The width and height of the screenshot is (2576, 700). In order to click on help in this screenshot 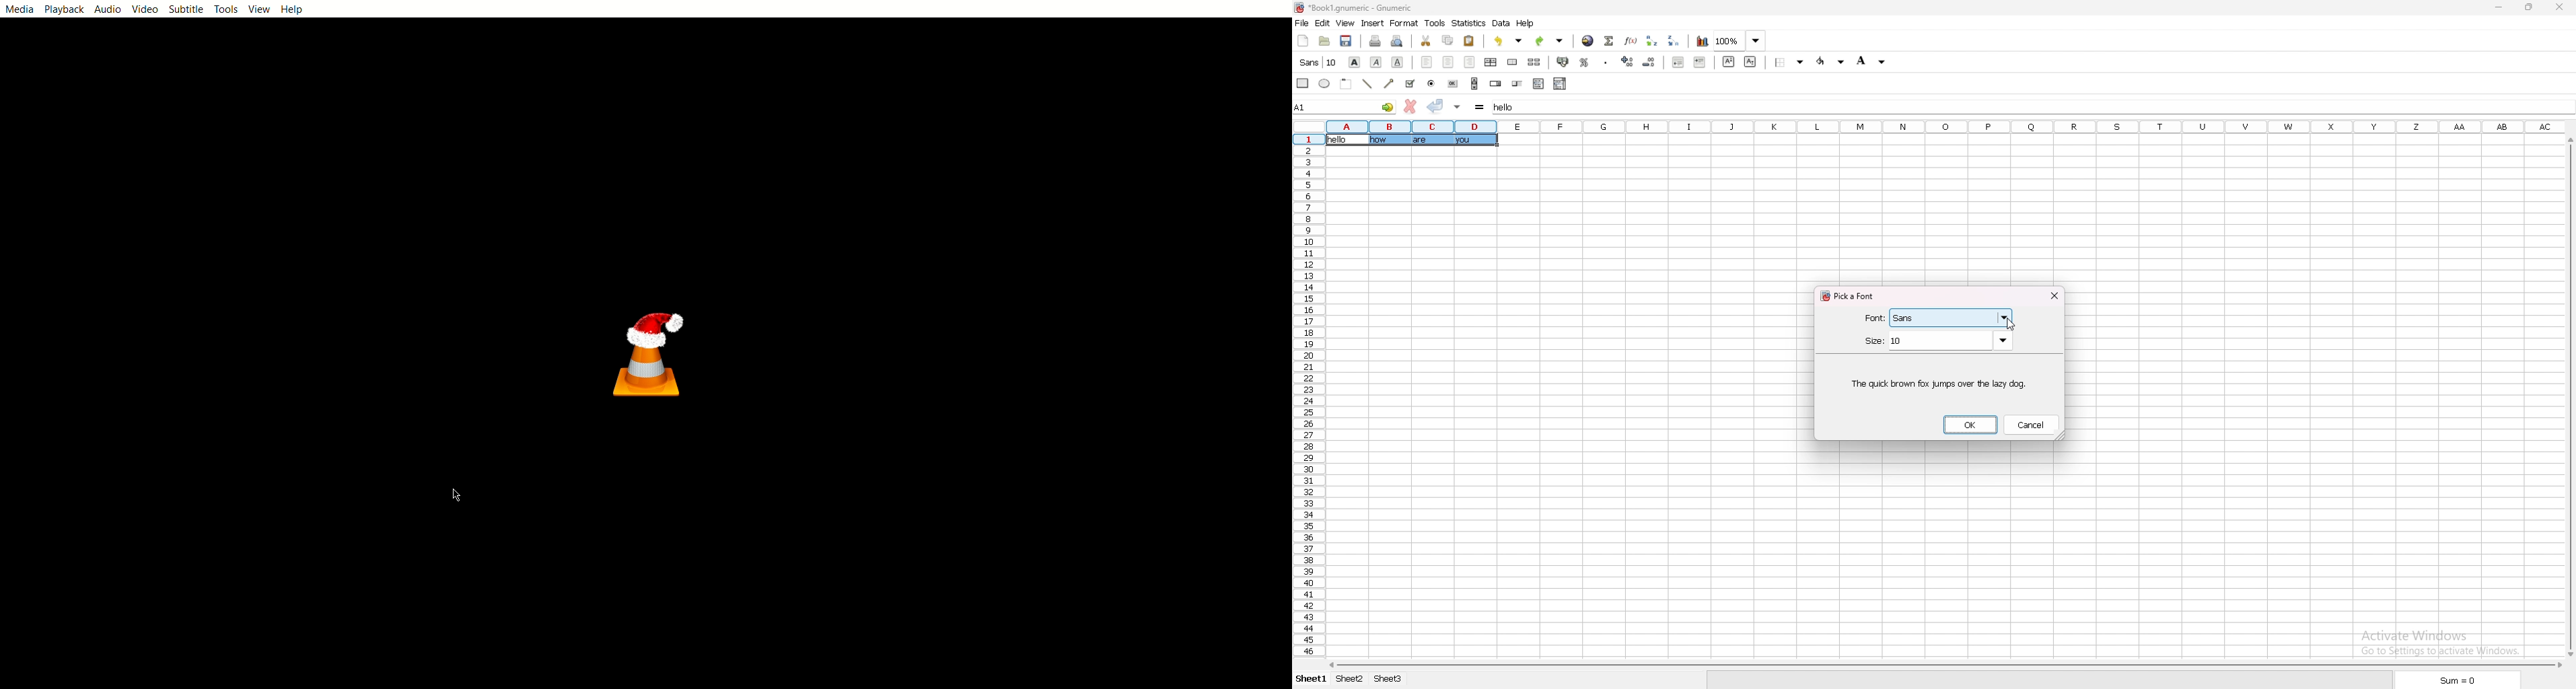, I will do `click(1527, 23)`.